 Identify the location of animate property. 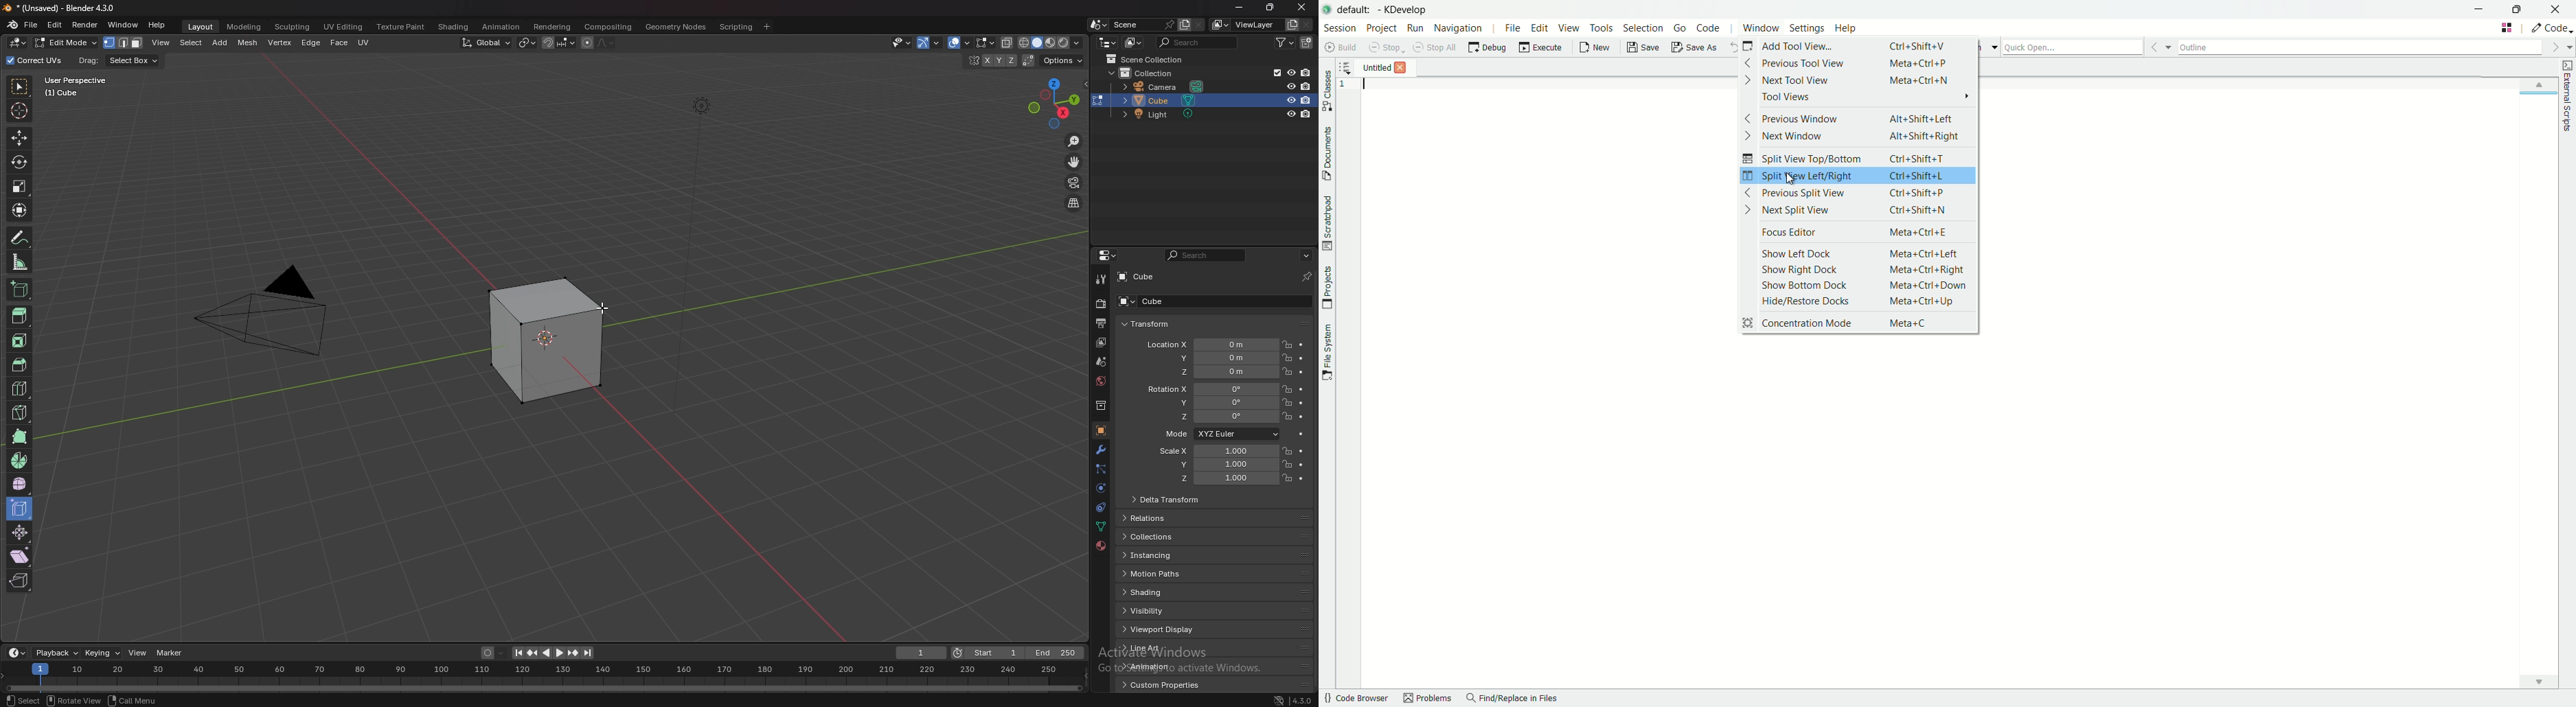
(1301, 372).